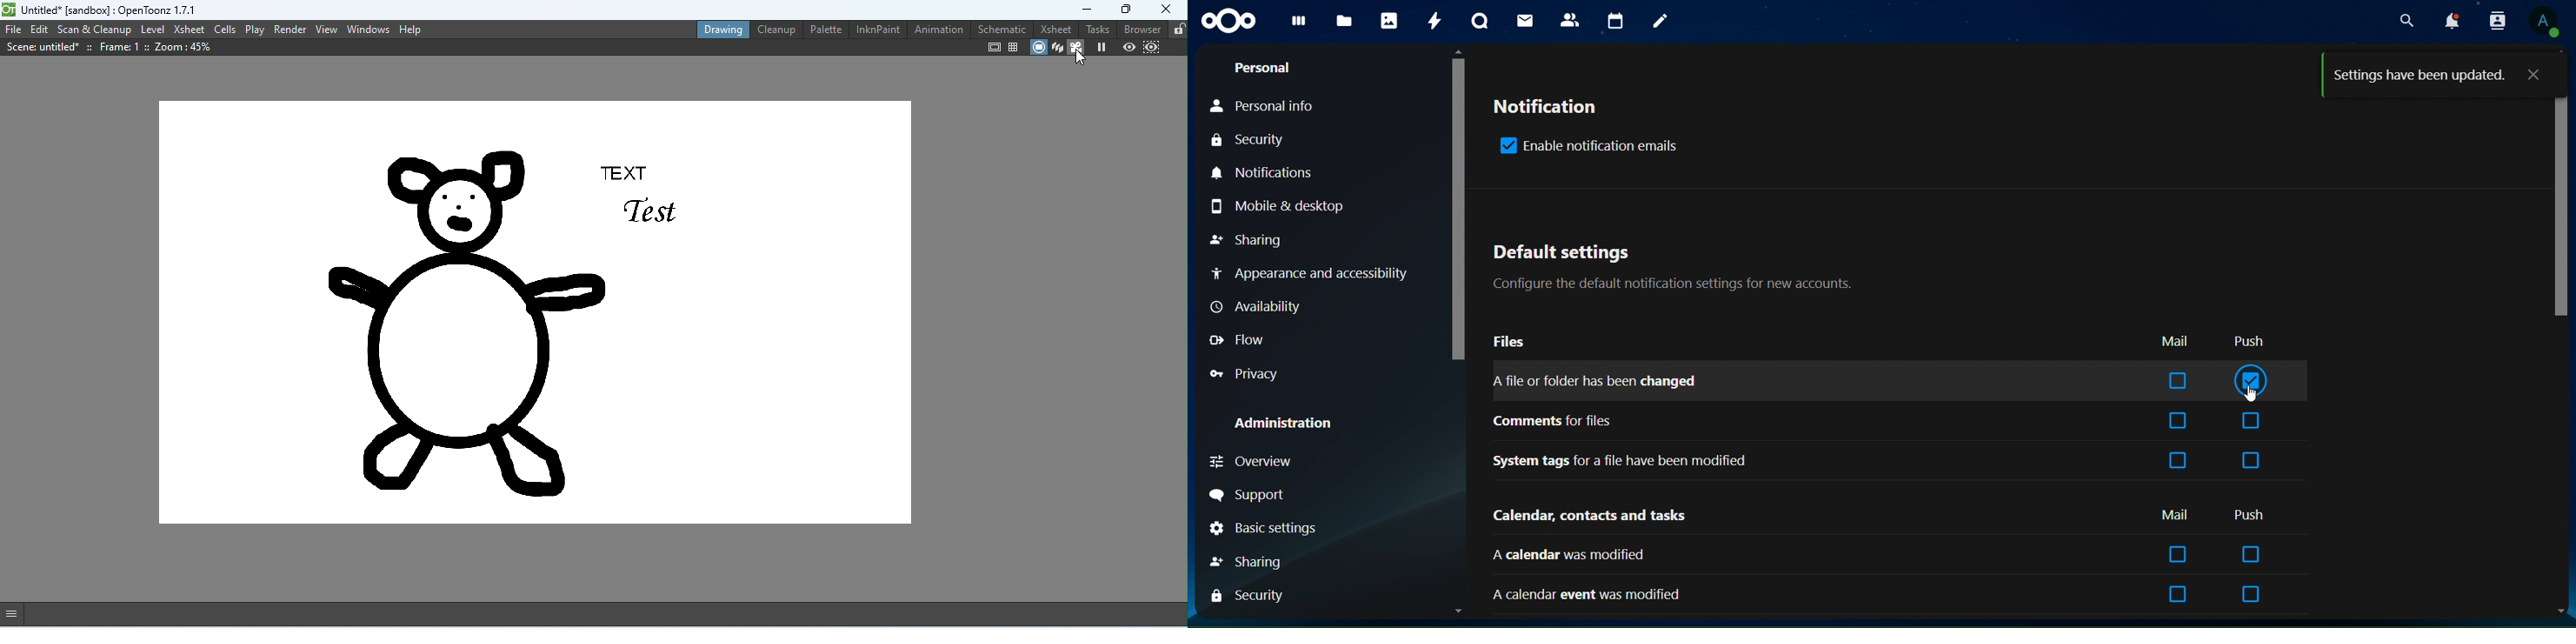 The image size is (2576, 644). Describe the element at coordinates (2543, 22) in the screenshot. I see `view profile` at that location.